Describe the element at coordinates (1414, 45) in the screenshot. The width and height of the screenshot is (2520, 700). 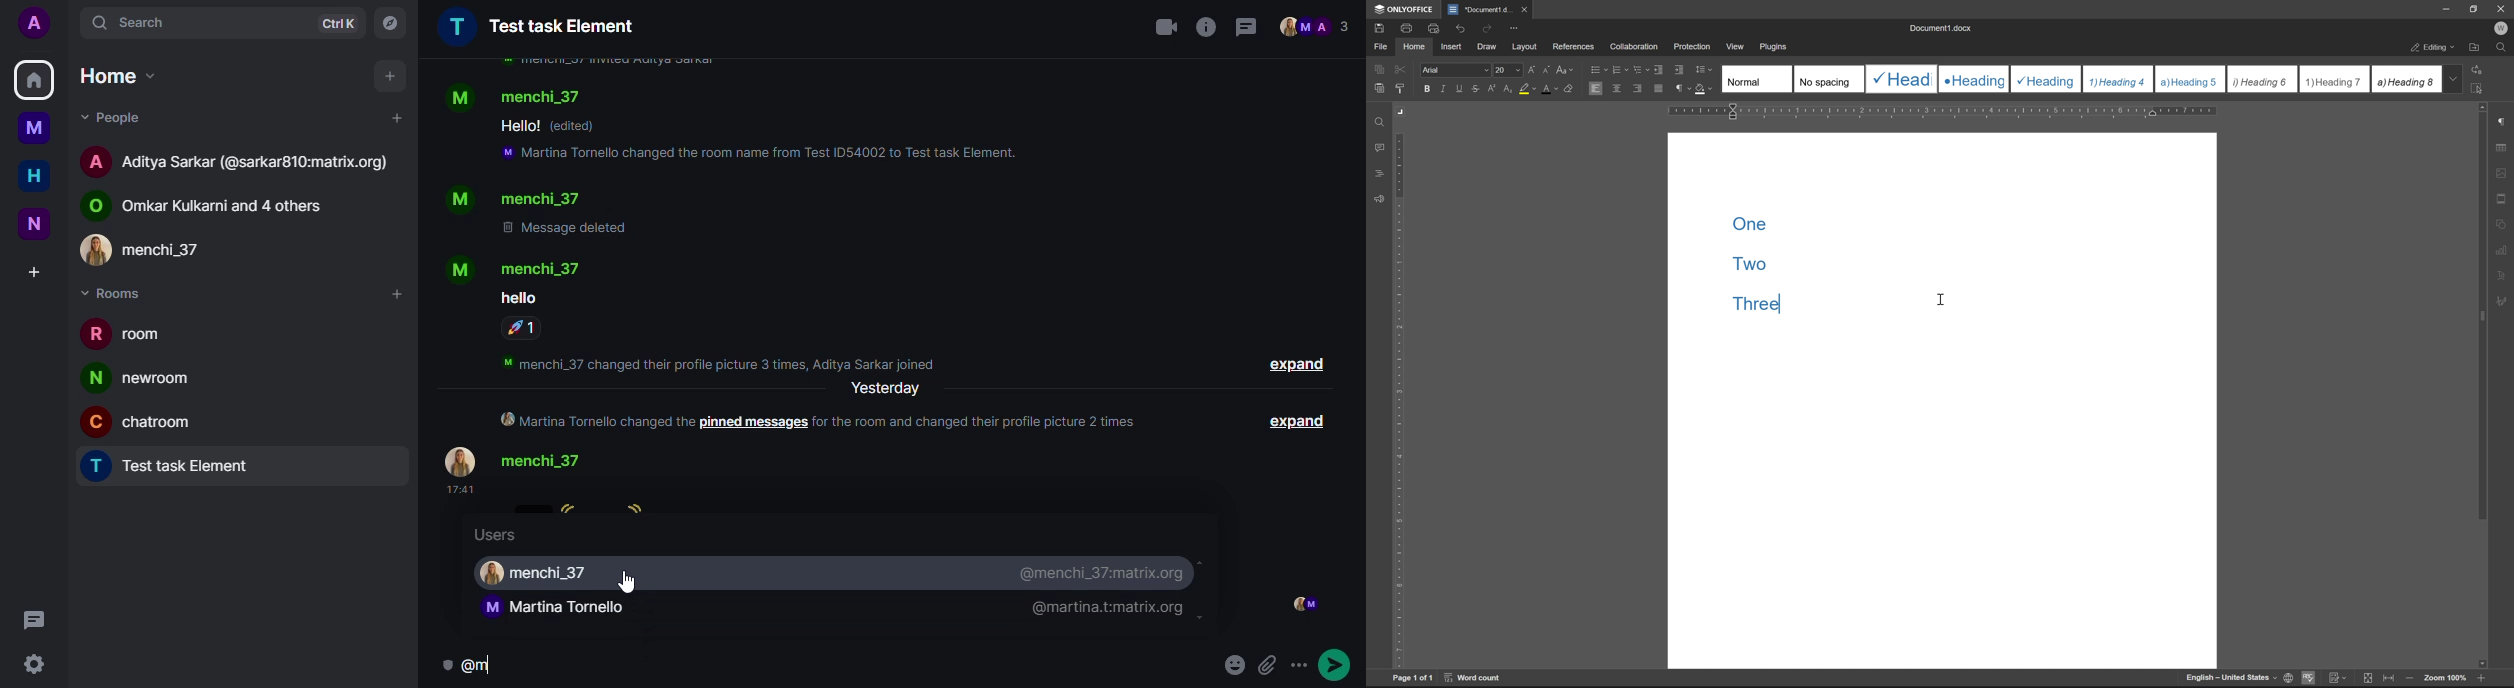
I see `home` at that location.